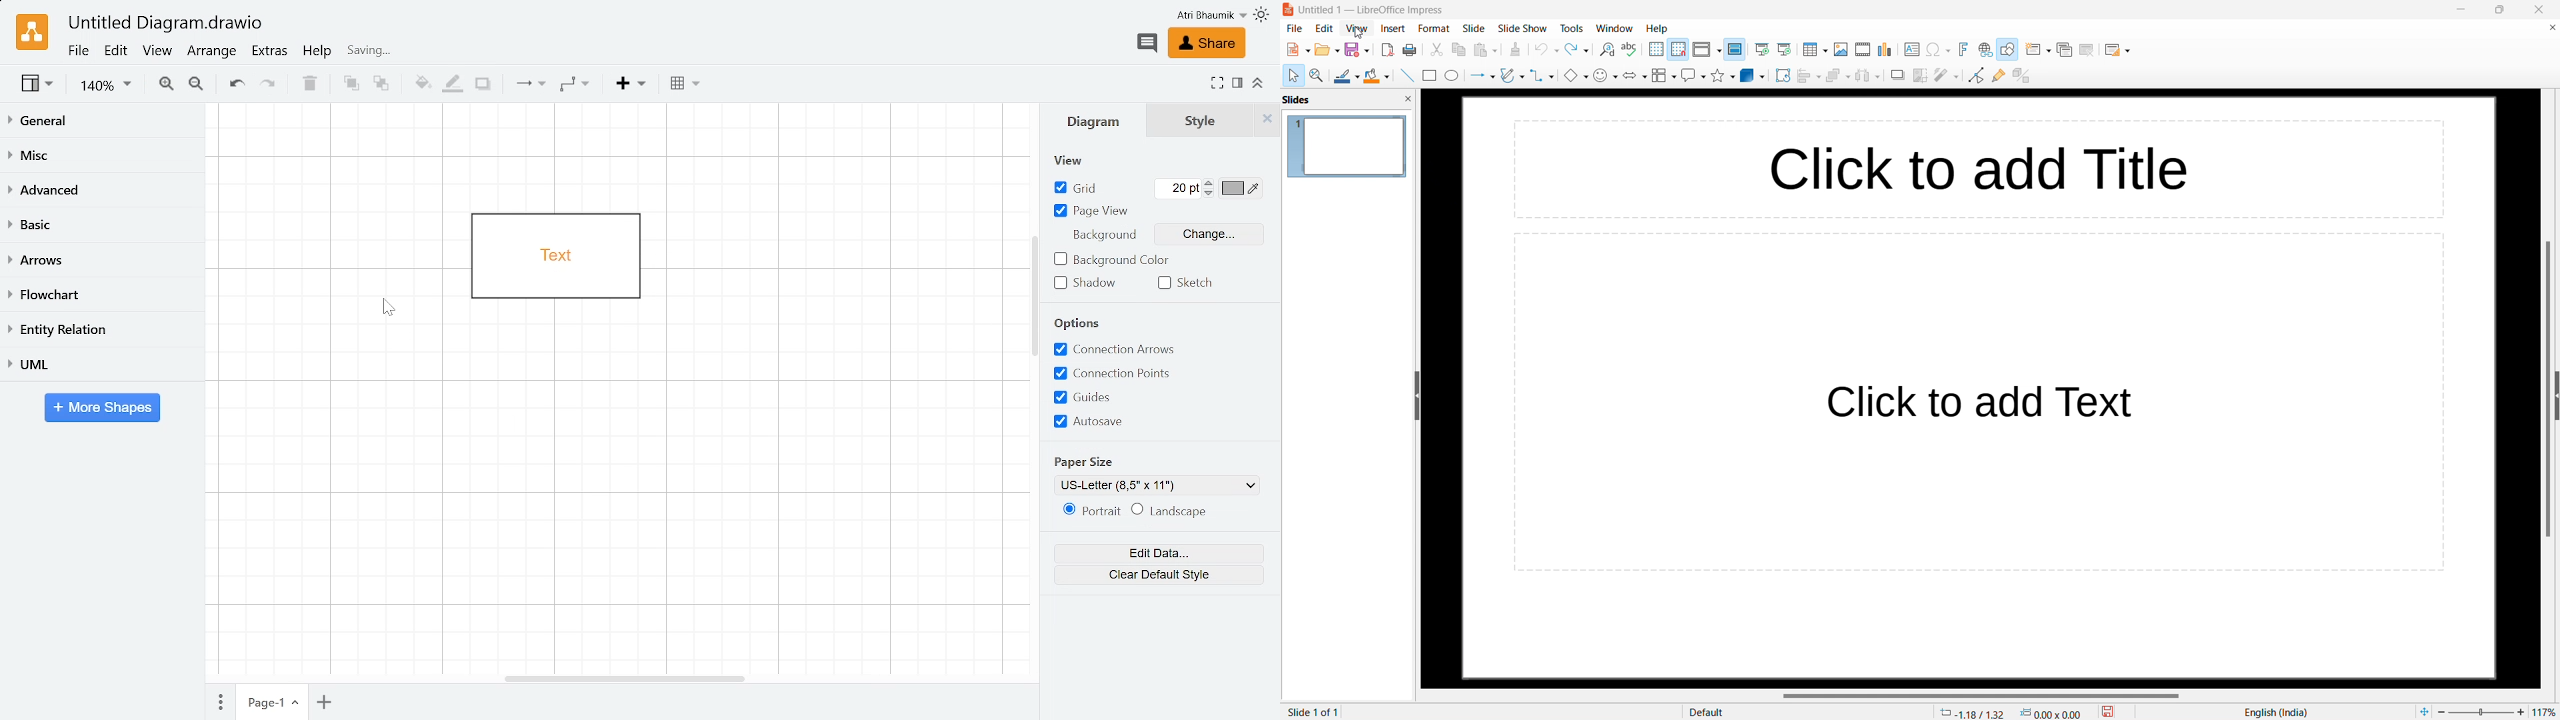 This screenshot has height=728, width=2576. I want to click on save, so click(1411, 51).